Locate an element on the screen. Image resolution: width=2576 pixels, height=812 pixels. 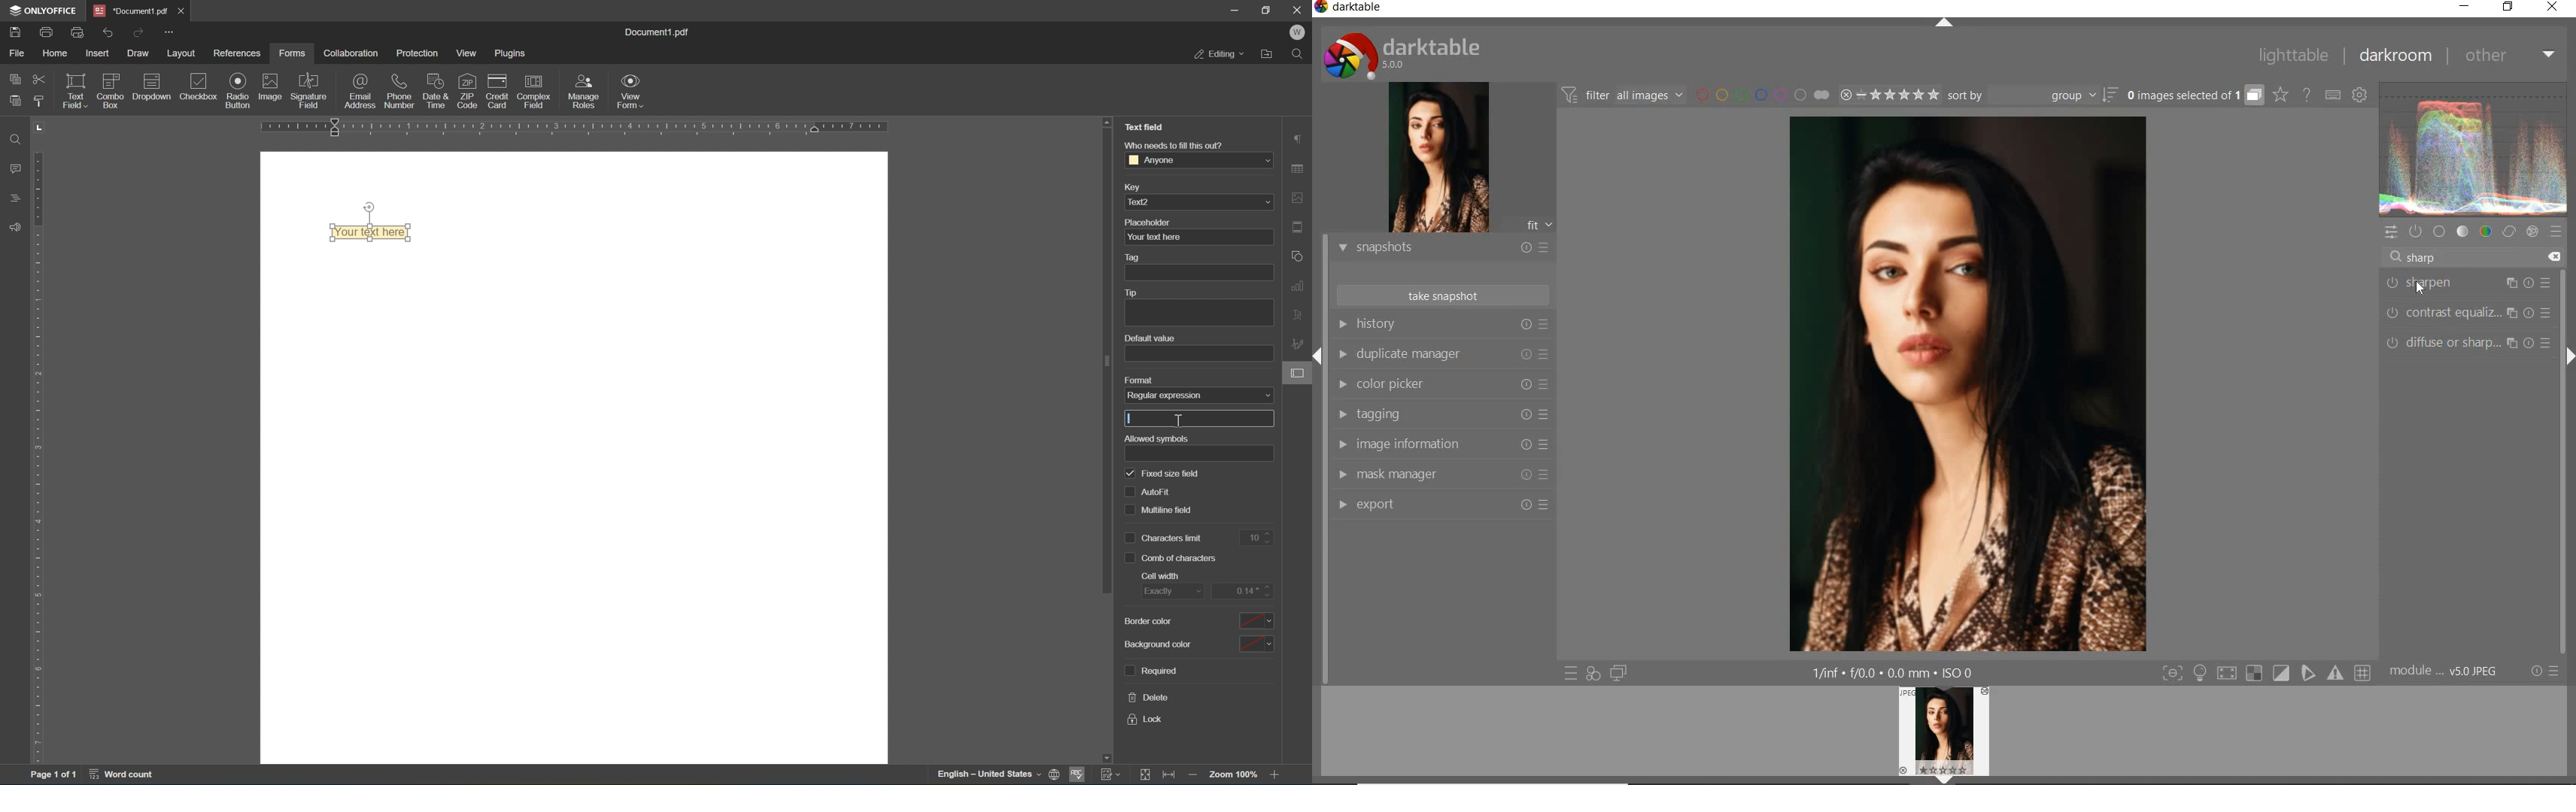
Darktable 5.0.0 is located at coordinates (1402, 55).